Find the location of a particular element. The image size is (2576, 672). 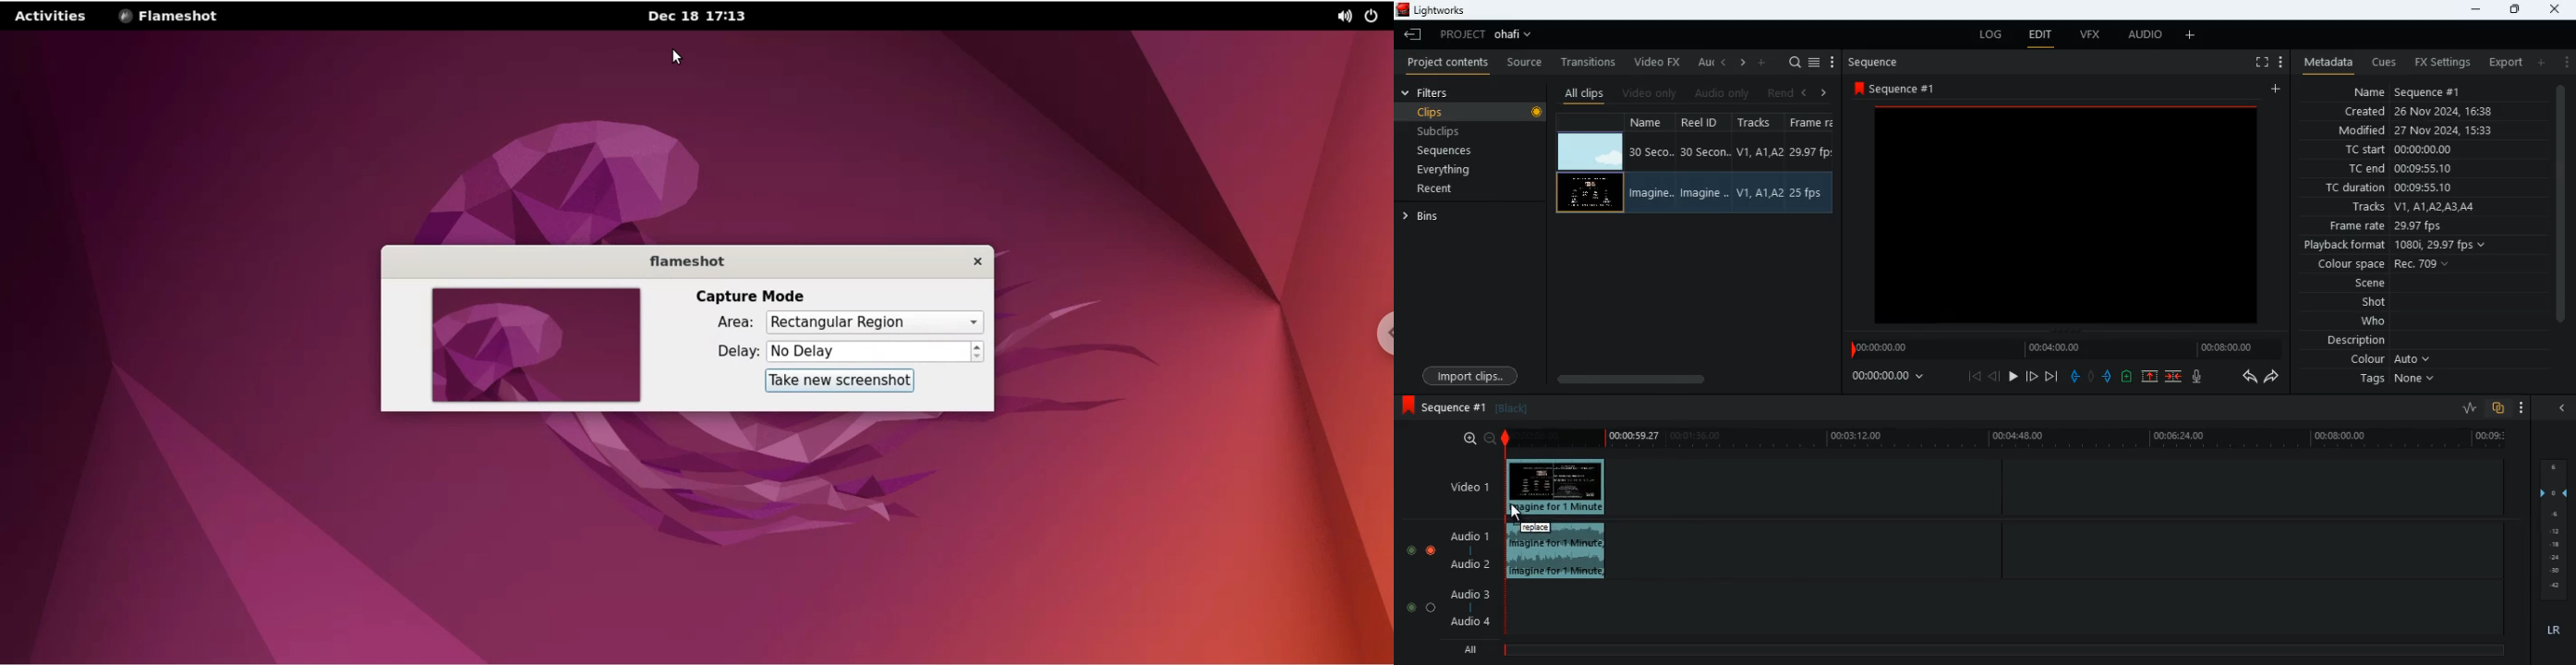

left is located at coordinates (1809, 91).